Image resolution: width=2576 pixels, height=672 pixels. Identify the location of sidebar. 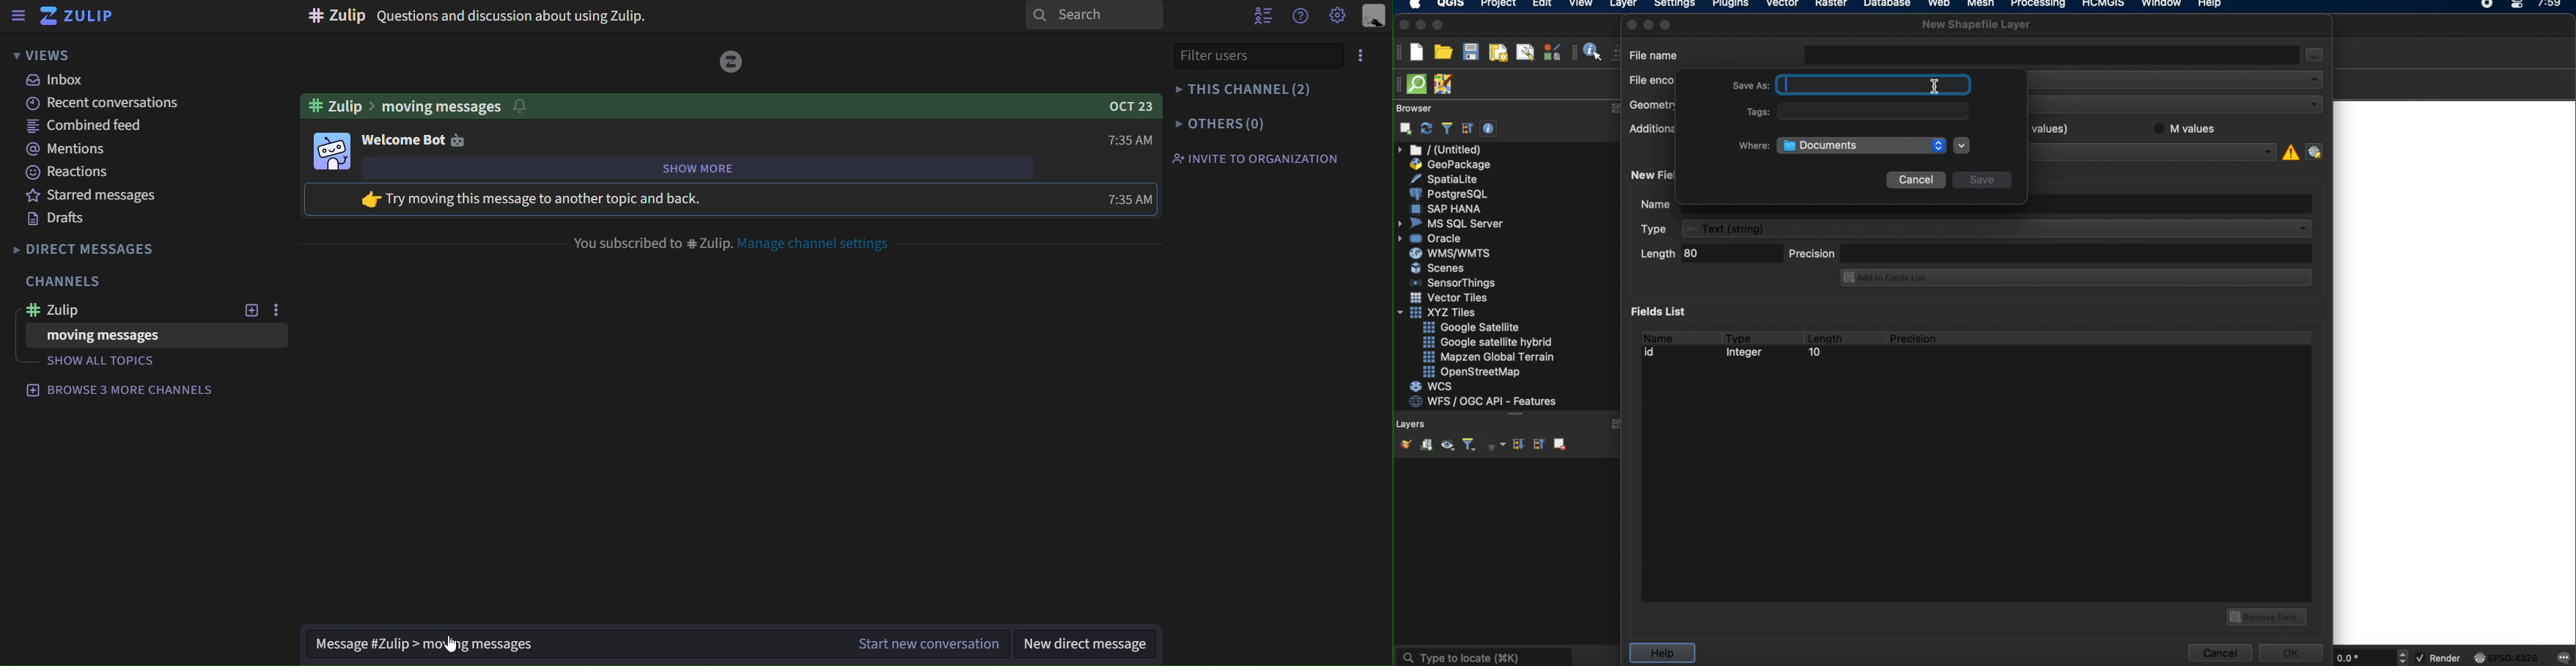
(18, 16).